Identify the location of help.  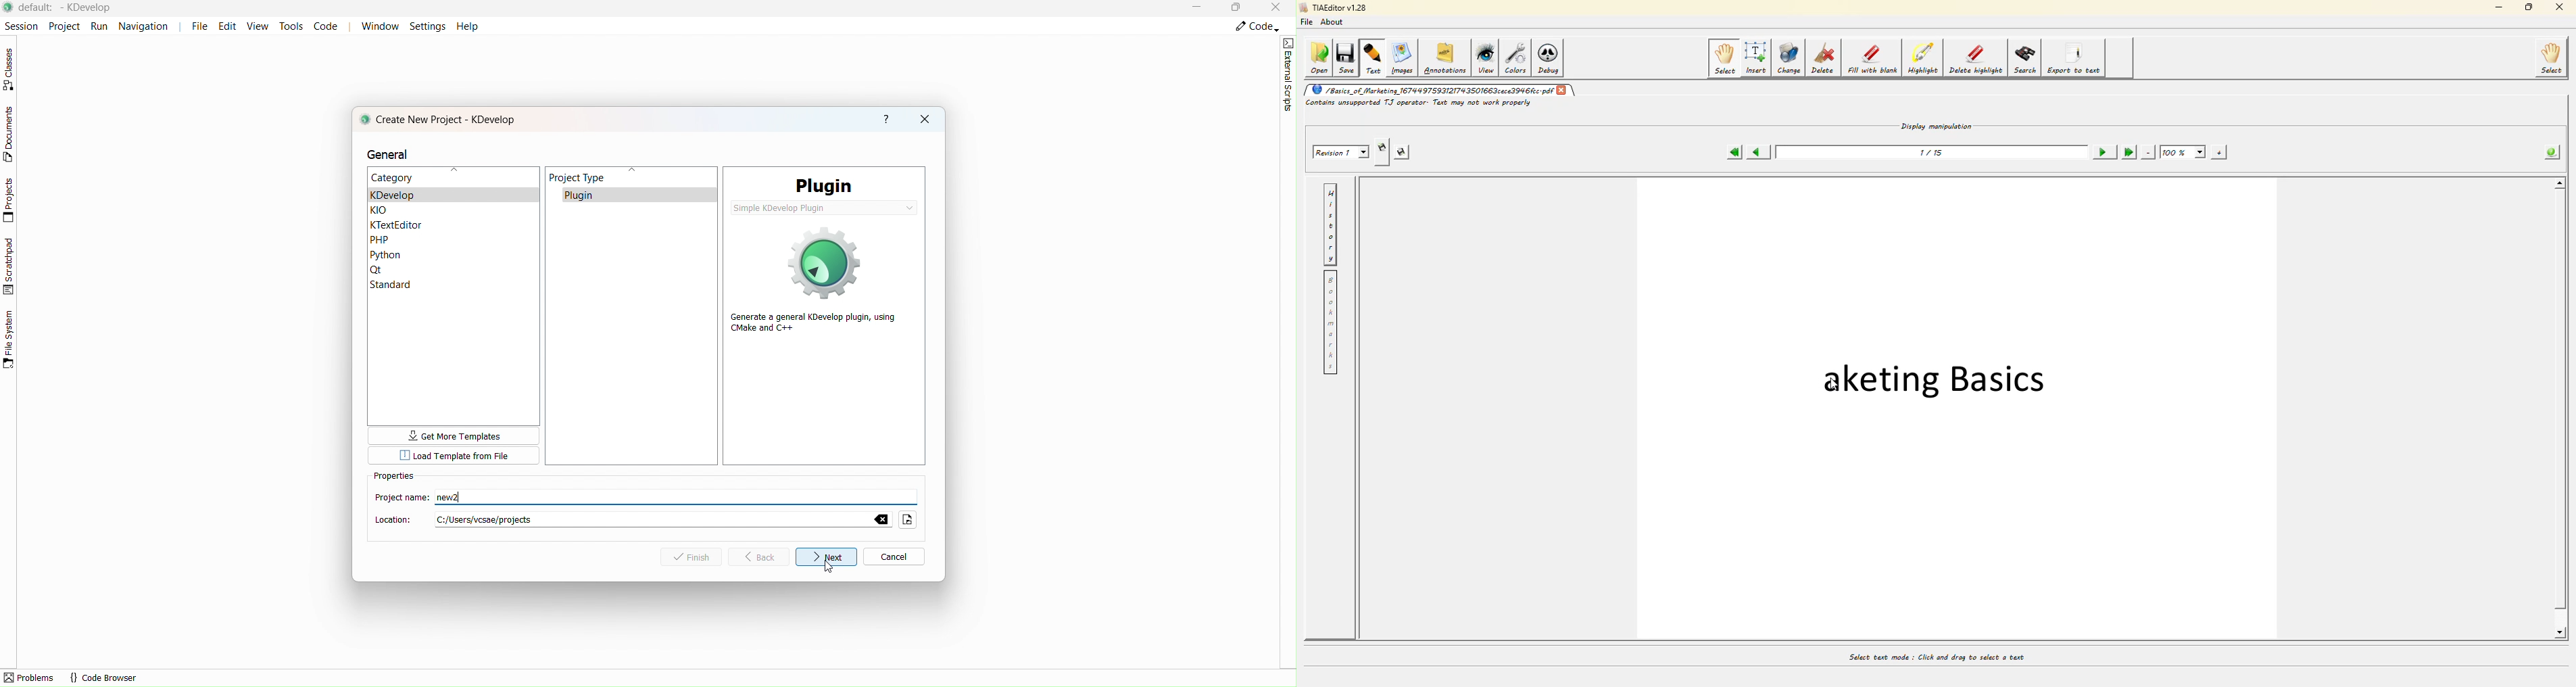
(886, 120).